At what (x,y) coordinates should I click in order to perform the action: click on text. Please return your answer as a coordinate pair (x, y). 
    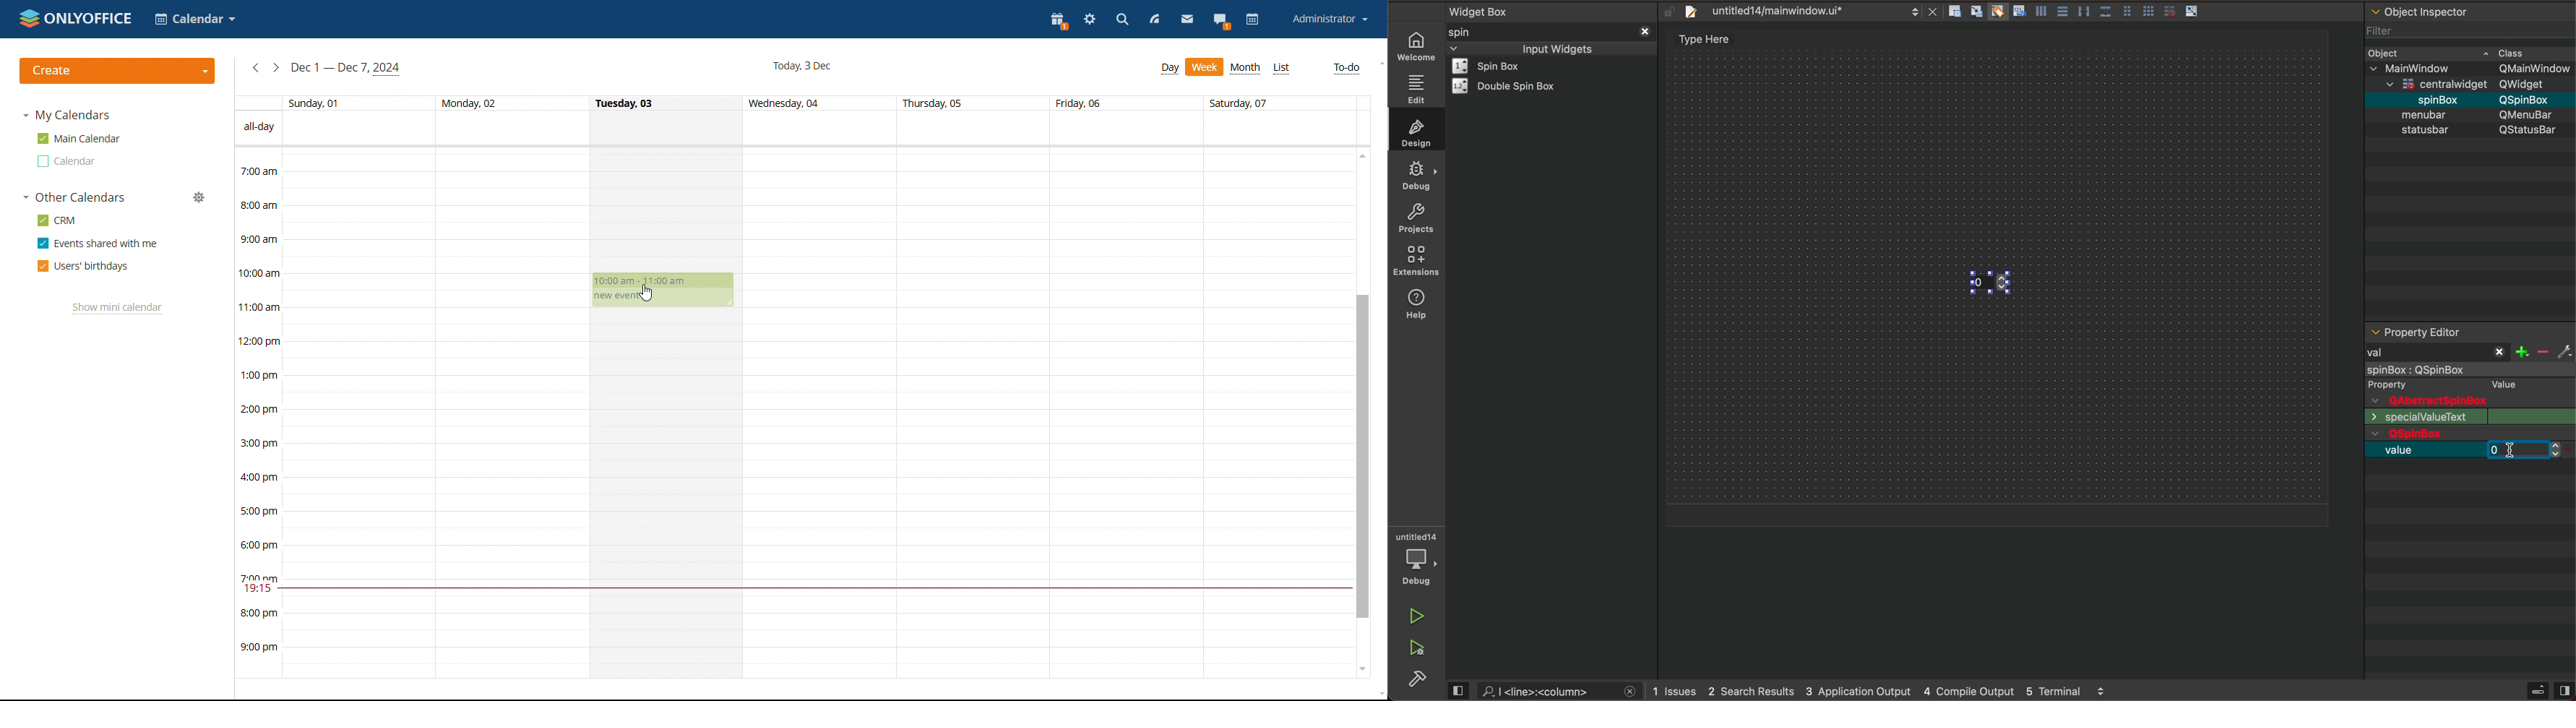
    Looking at the image, I should click on (2407, 400).